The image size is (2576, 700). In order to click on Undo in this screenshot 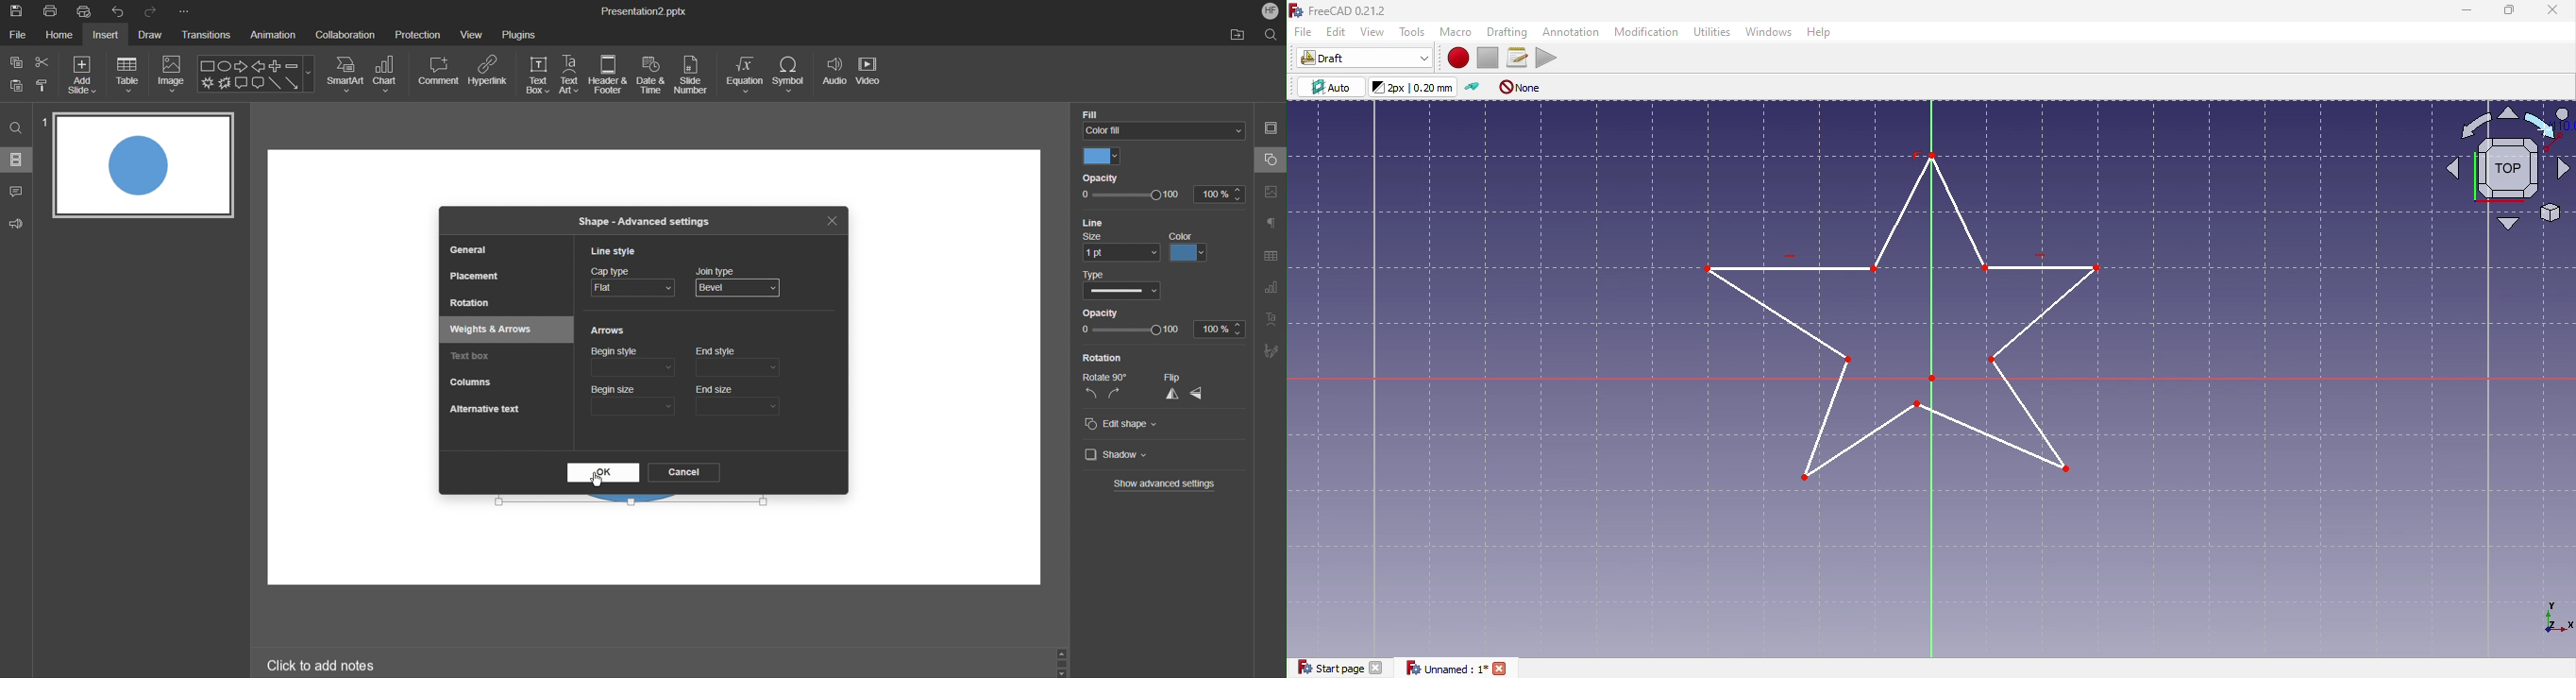, I will do `click(121, 11)`.